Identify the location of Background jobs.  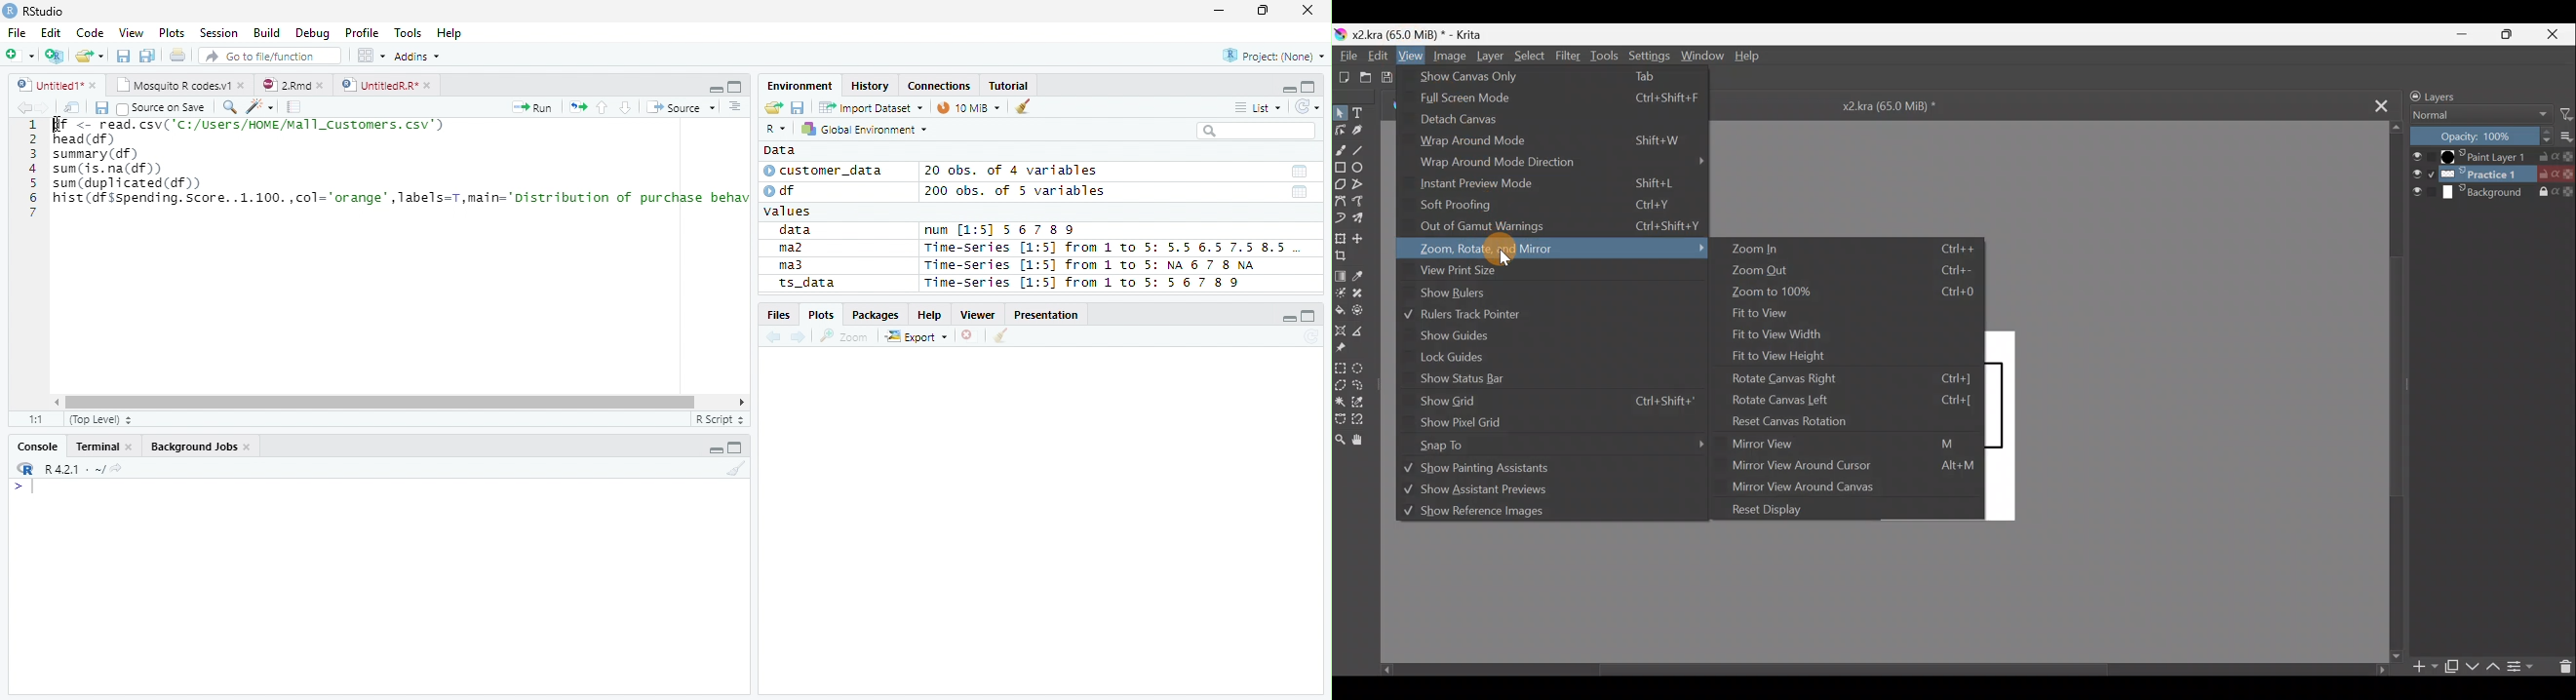
(201, 448).